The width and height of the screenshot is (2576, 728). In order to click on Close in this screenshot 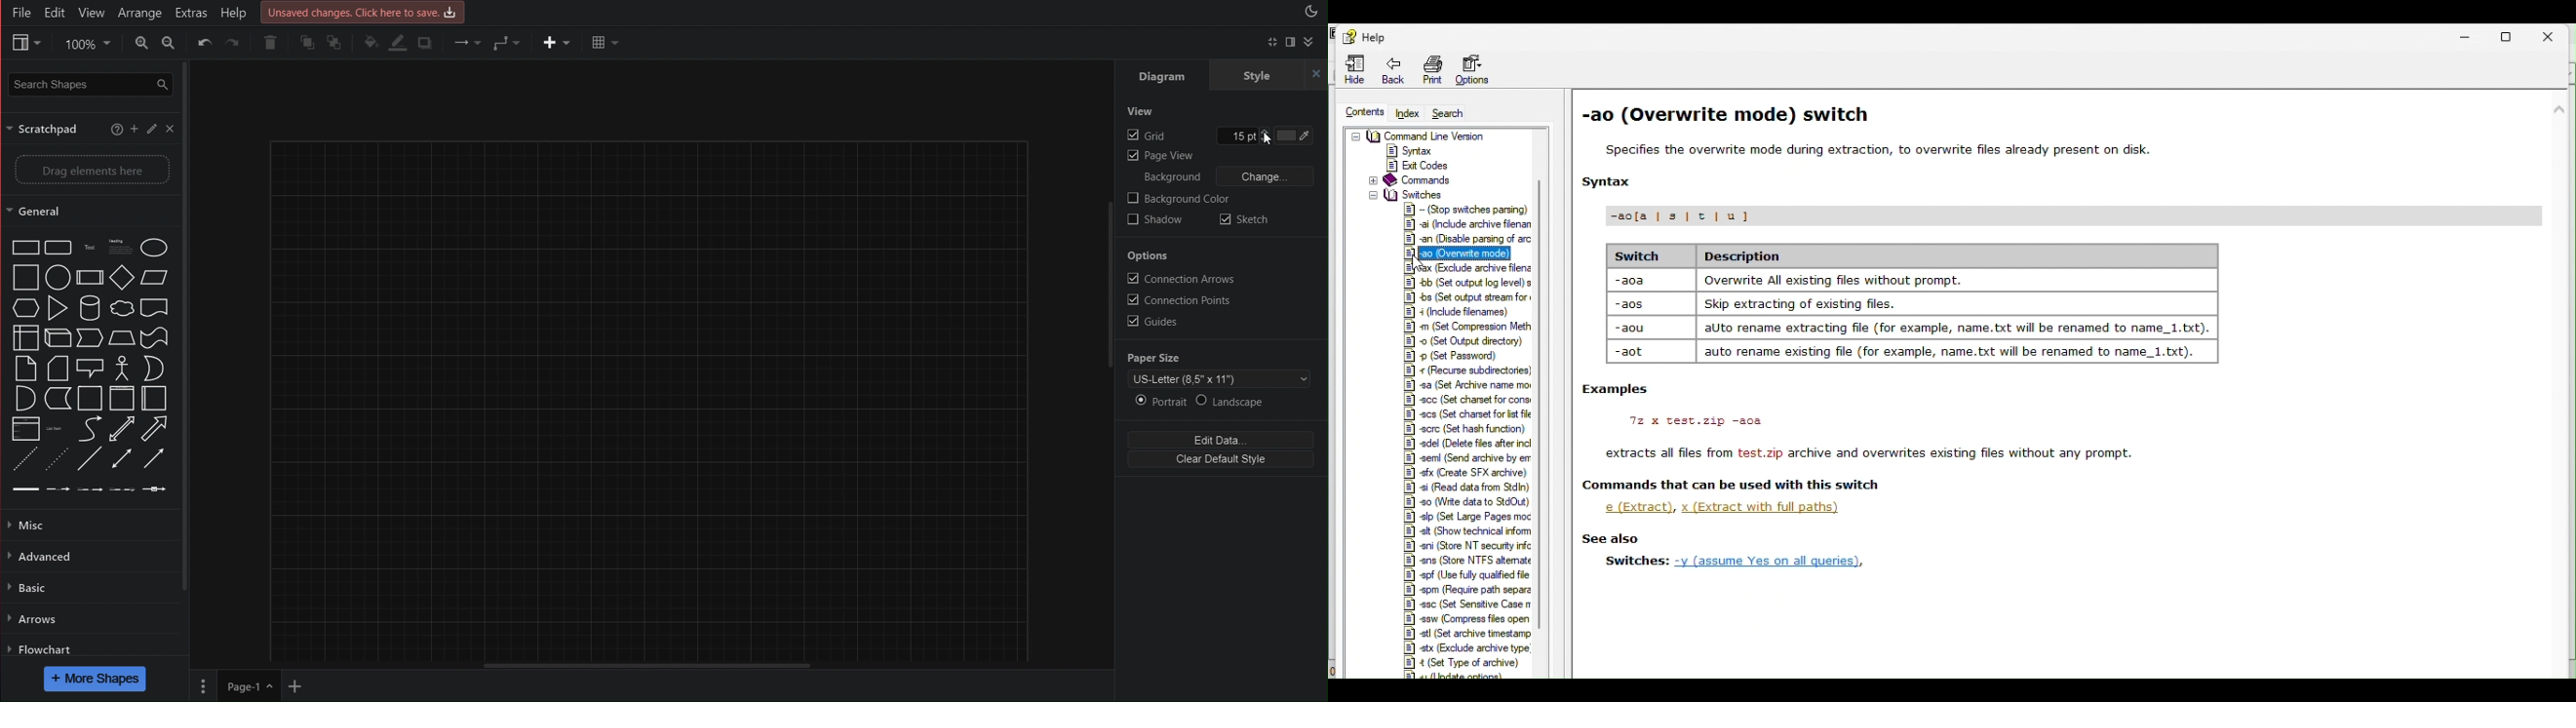, I will do `click(170, 131)`.